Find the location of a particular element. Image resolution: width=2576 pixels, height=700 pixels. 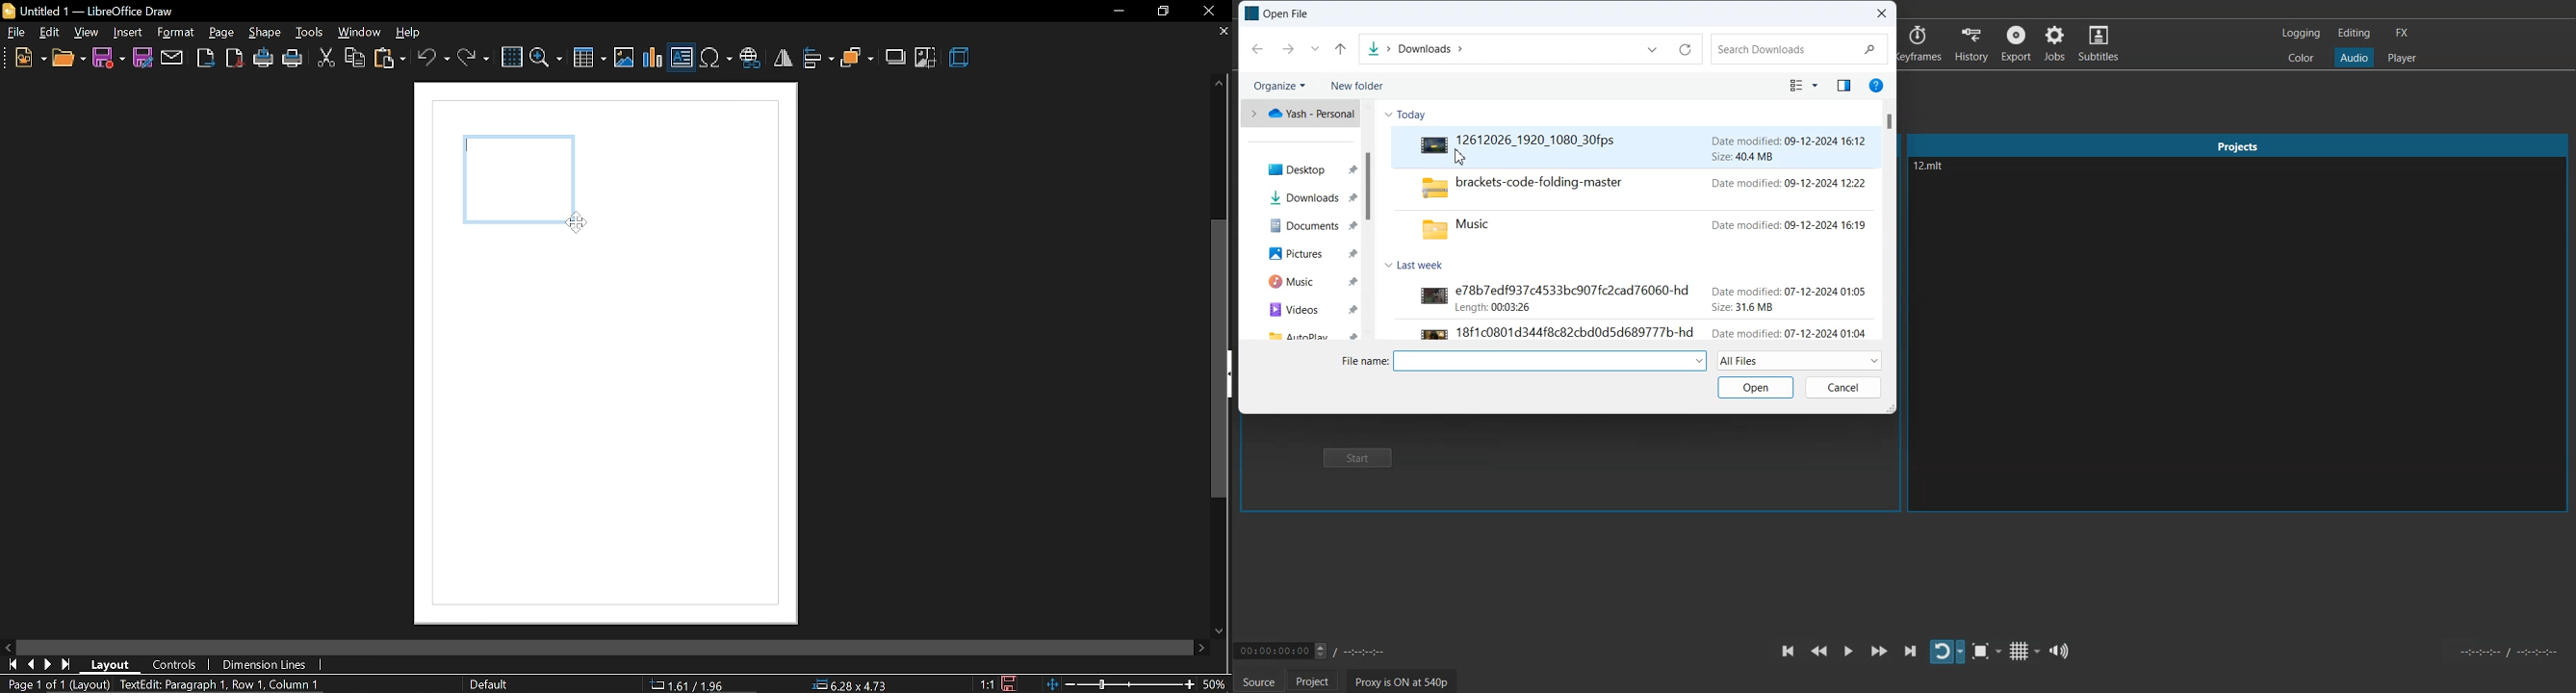

insert hyperlink is located at coordinates (750, 60).